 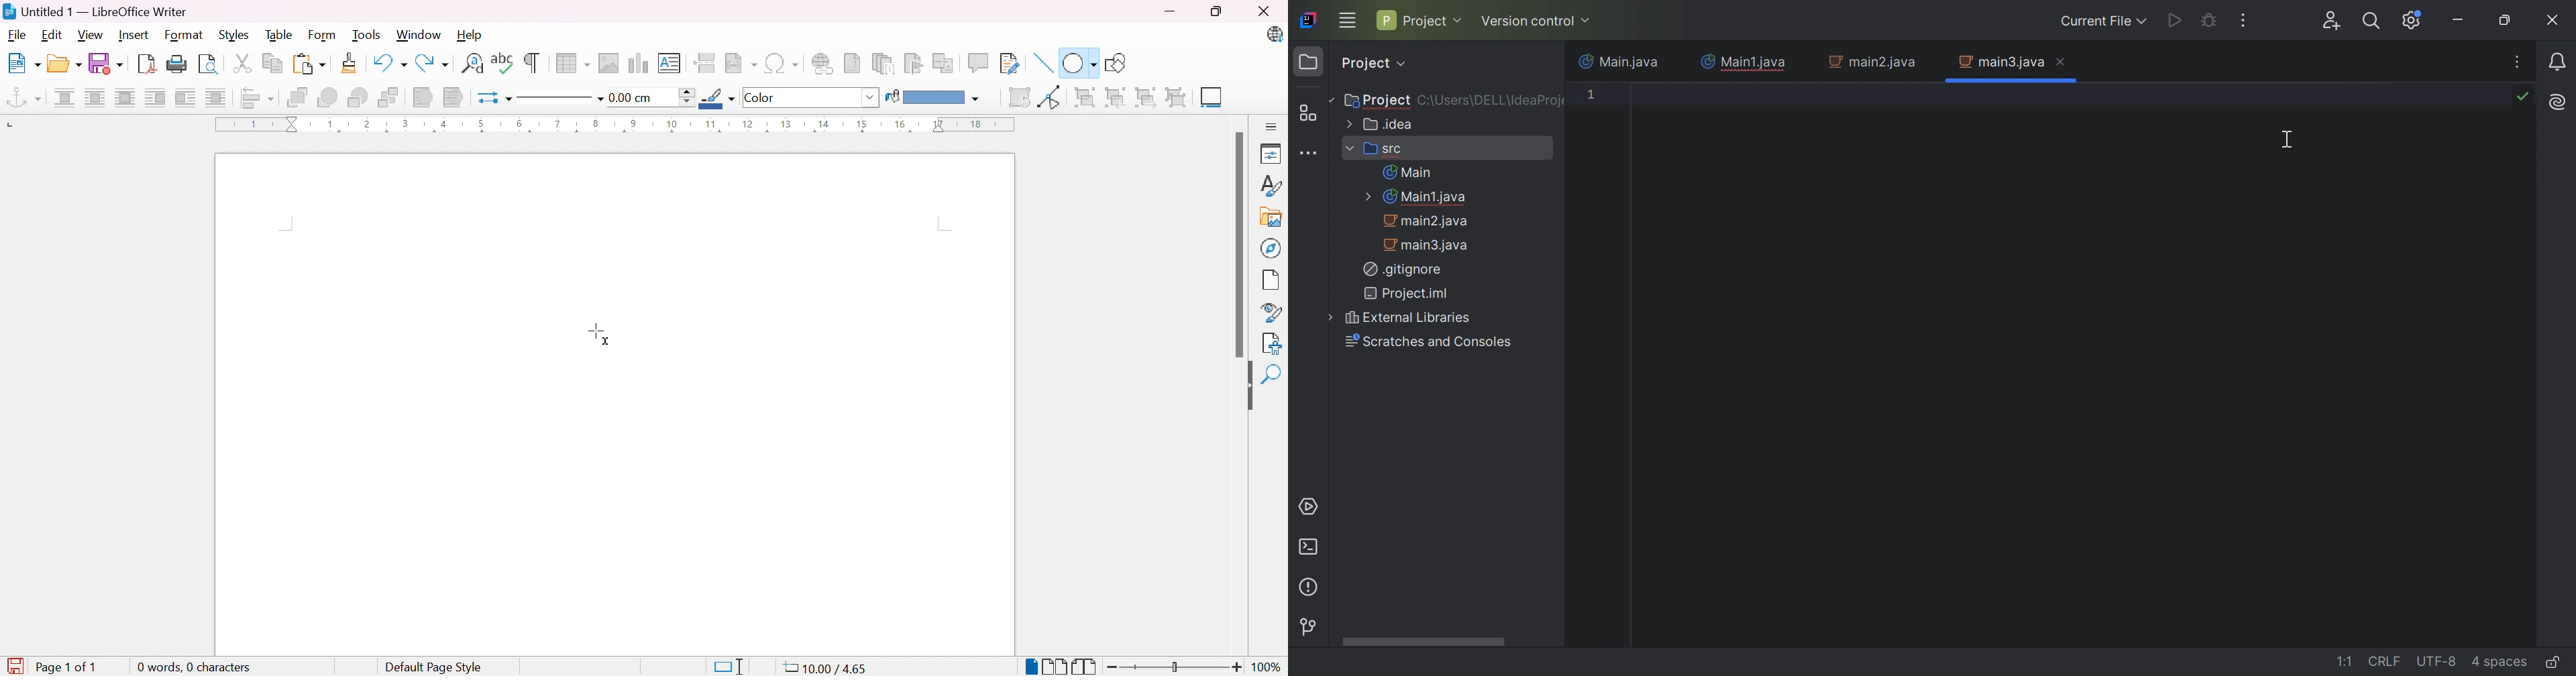 What do you see at coordinates (1273, 34) in the screenshot?
I see `LibreOffice update available` at bounding box center [1273, 34].